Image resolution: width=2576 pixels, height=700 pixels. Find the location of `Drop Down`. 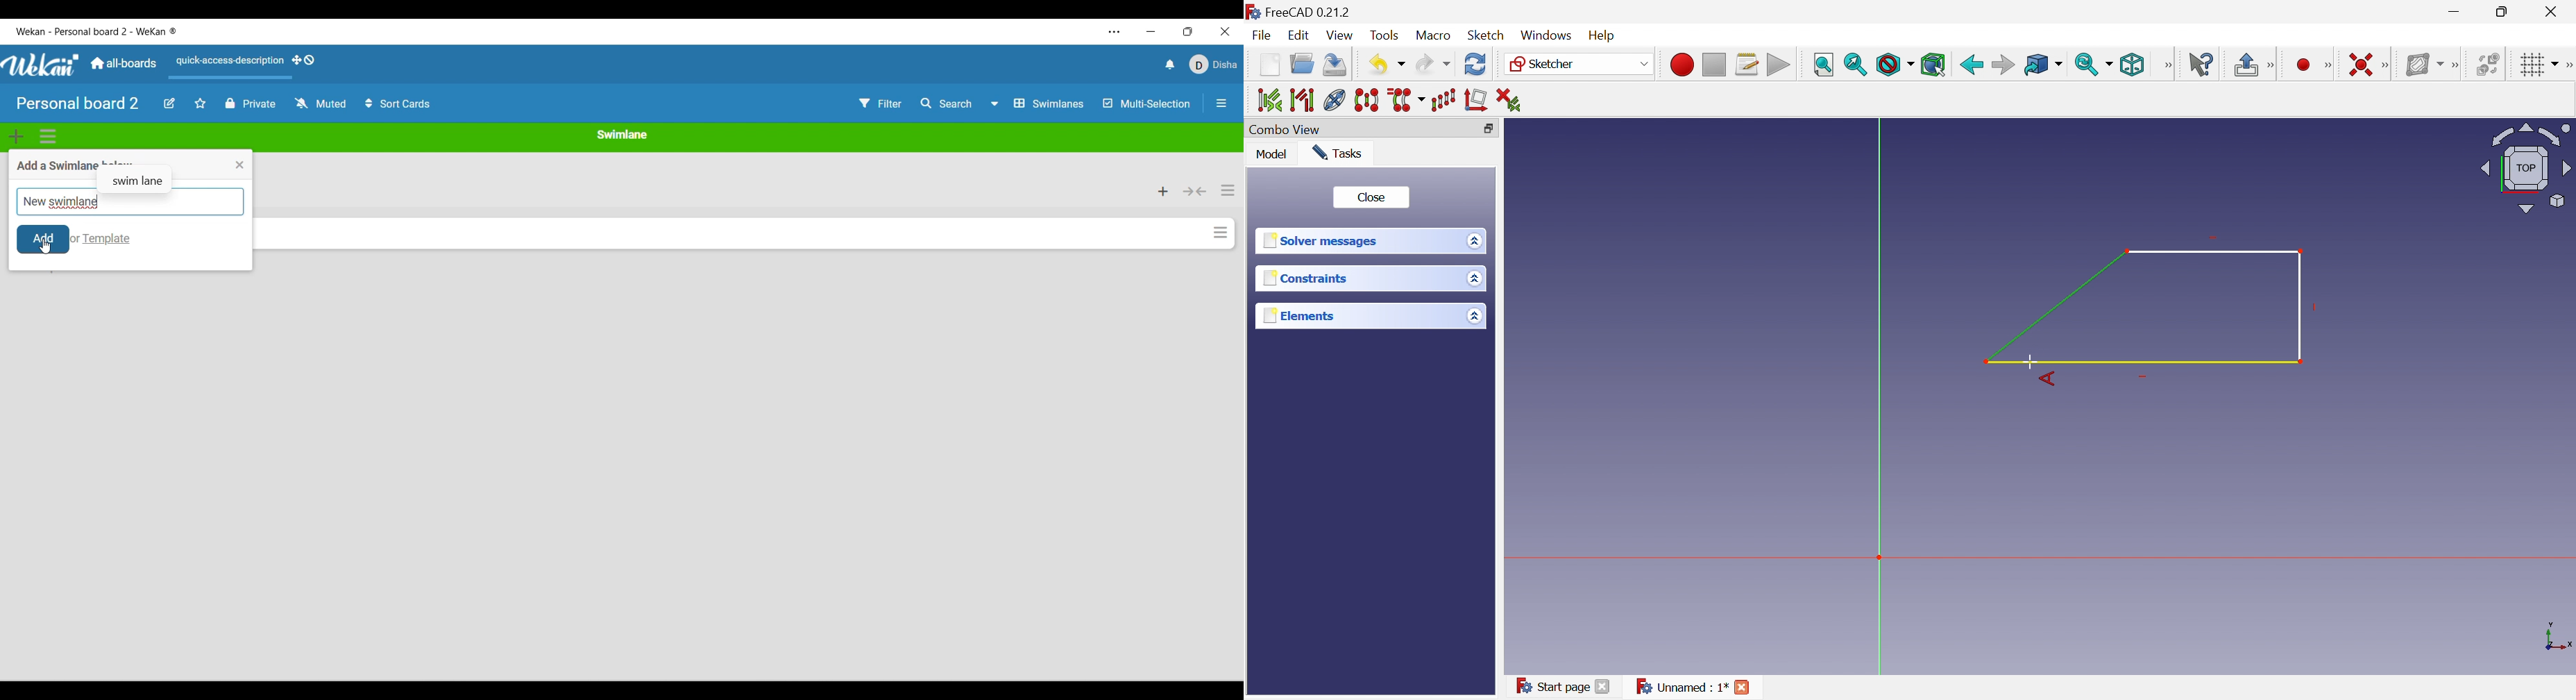

Drop Down is located at coordinates (2062, 65).